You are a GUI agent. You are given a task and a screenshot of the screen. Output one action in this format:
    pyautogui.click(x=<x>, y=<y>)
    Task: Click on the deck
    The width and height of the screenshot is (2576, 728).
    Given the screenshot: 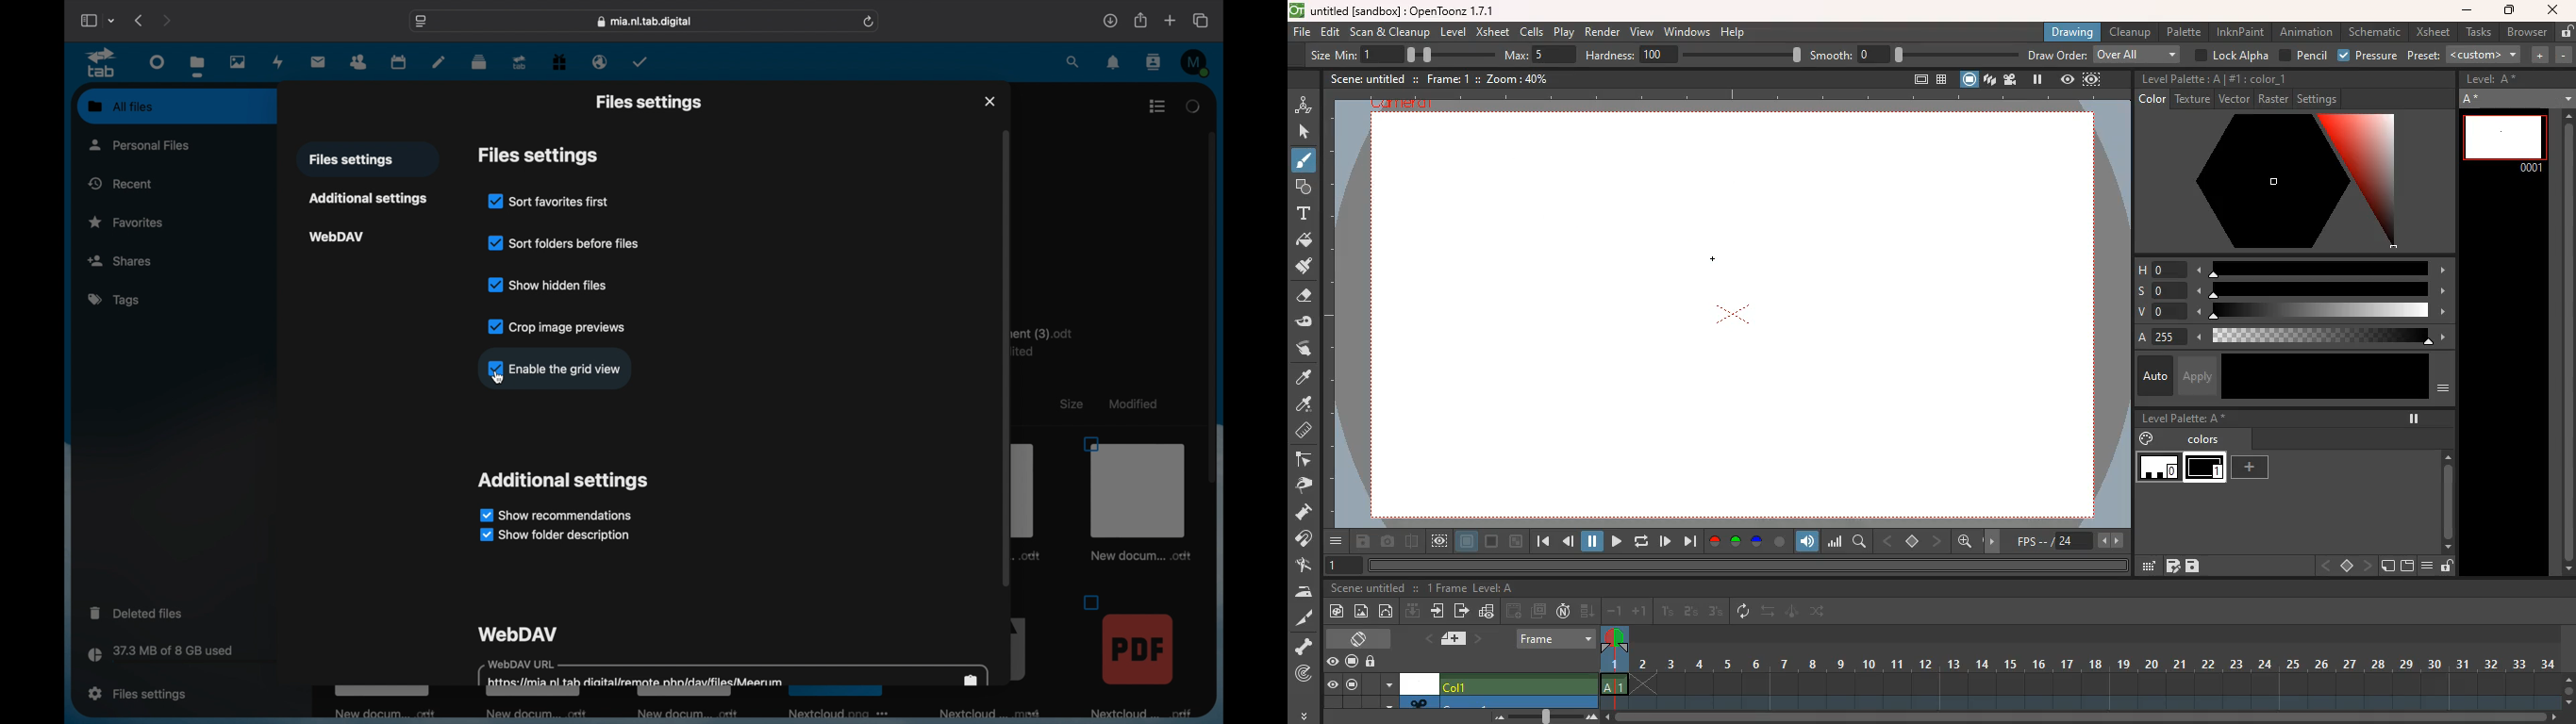 What is the action you would take?
    pyautogui.click(x=479, y=61)
    